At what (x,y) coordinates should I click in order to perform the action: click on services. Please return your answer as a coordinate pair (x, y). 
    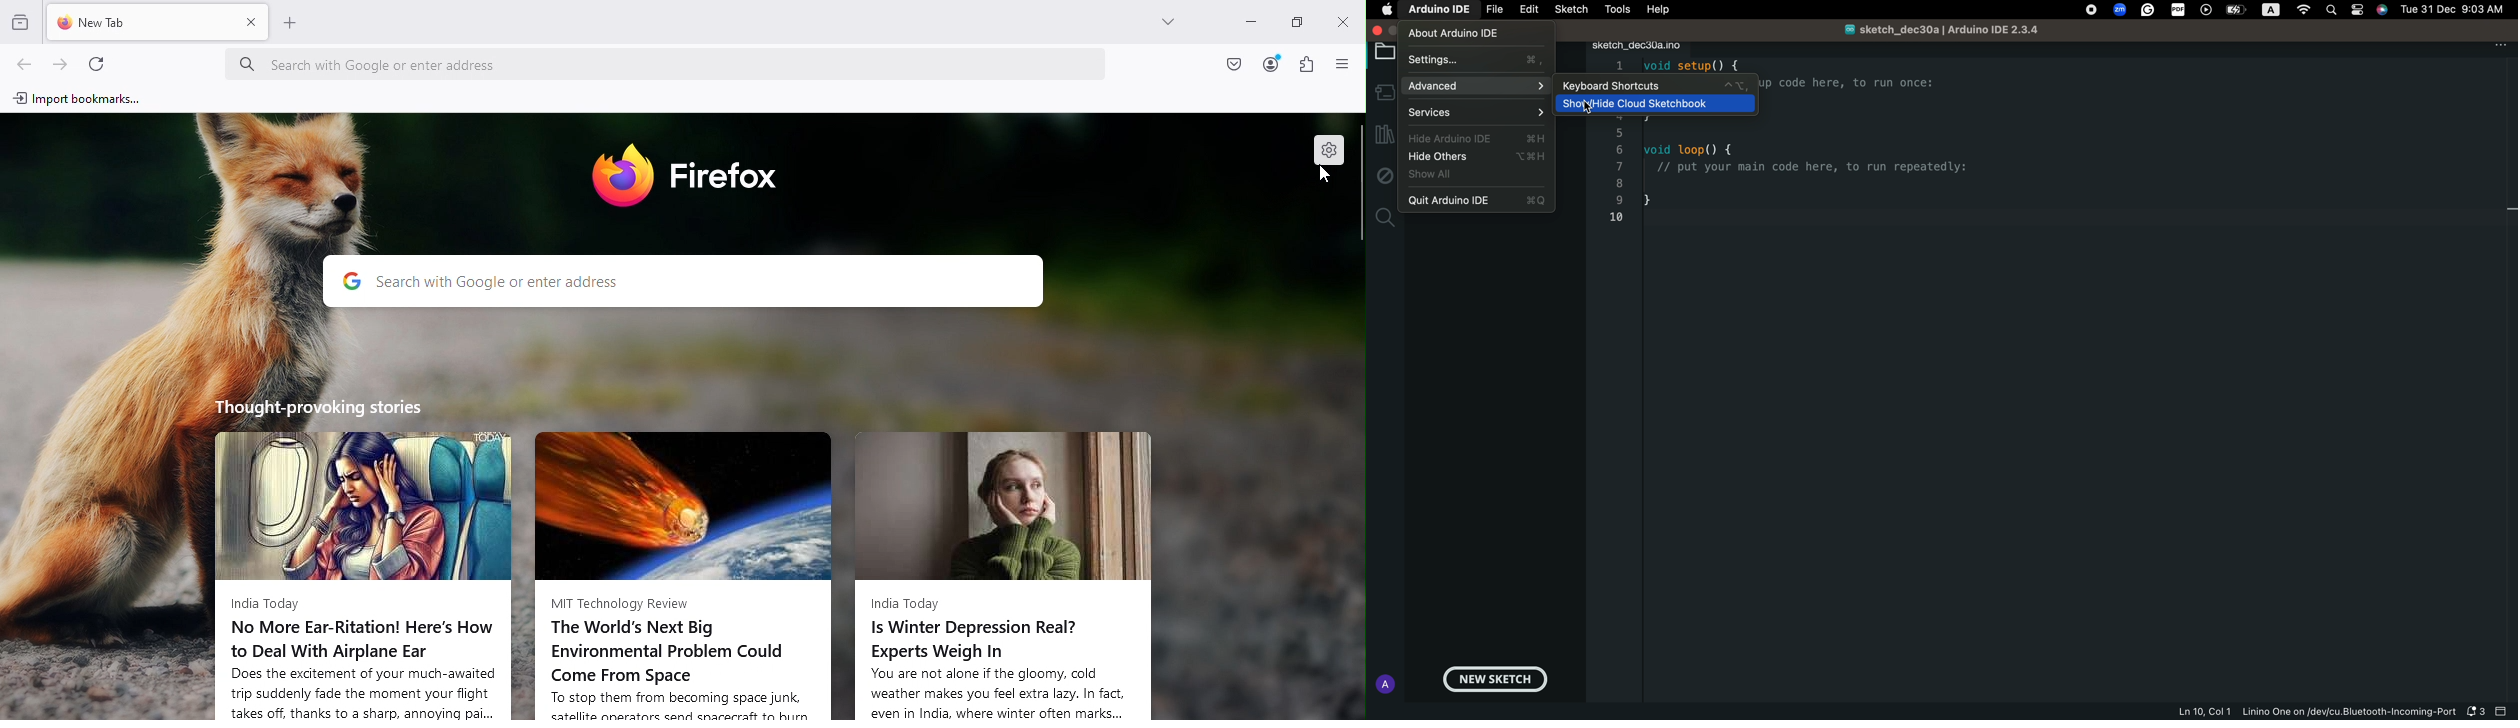
    Looking at the image, I should click on (1478, 112).